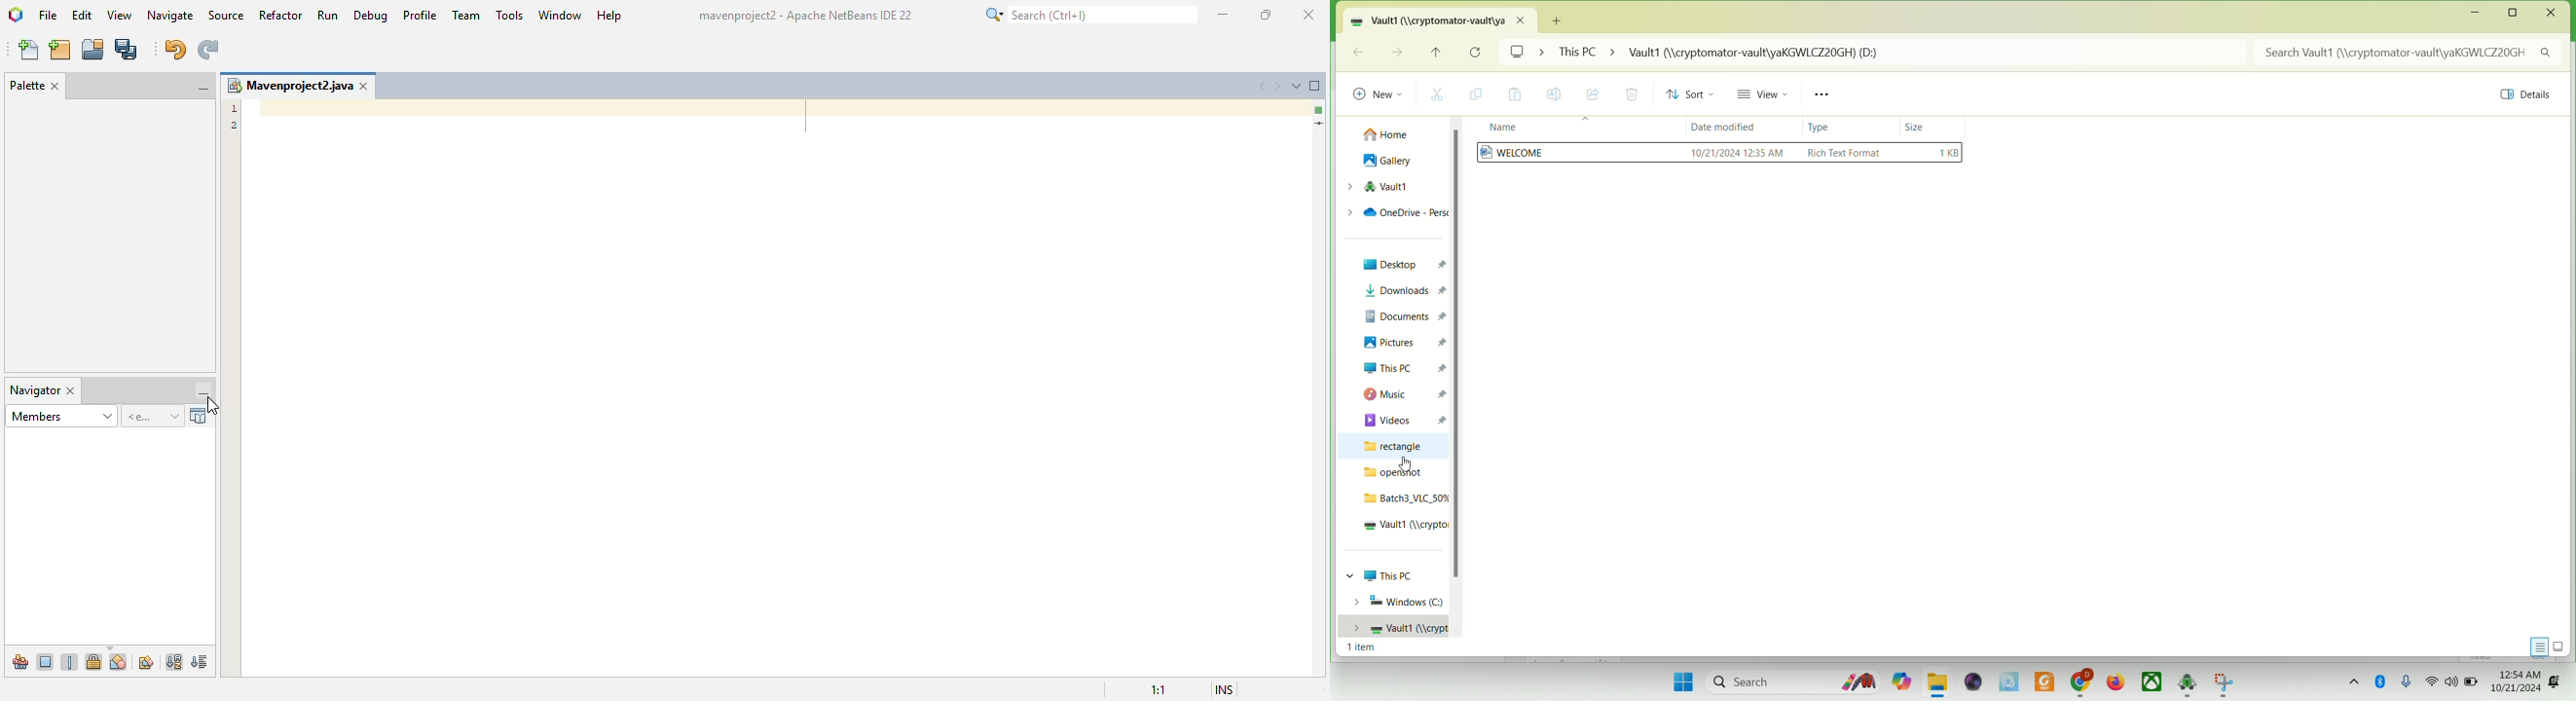 This screenshot has height=728, width=2576. Describe the element at coordinates (1386, 575) in the screenshot. I see `This PC` at that location.